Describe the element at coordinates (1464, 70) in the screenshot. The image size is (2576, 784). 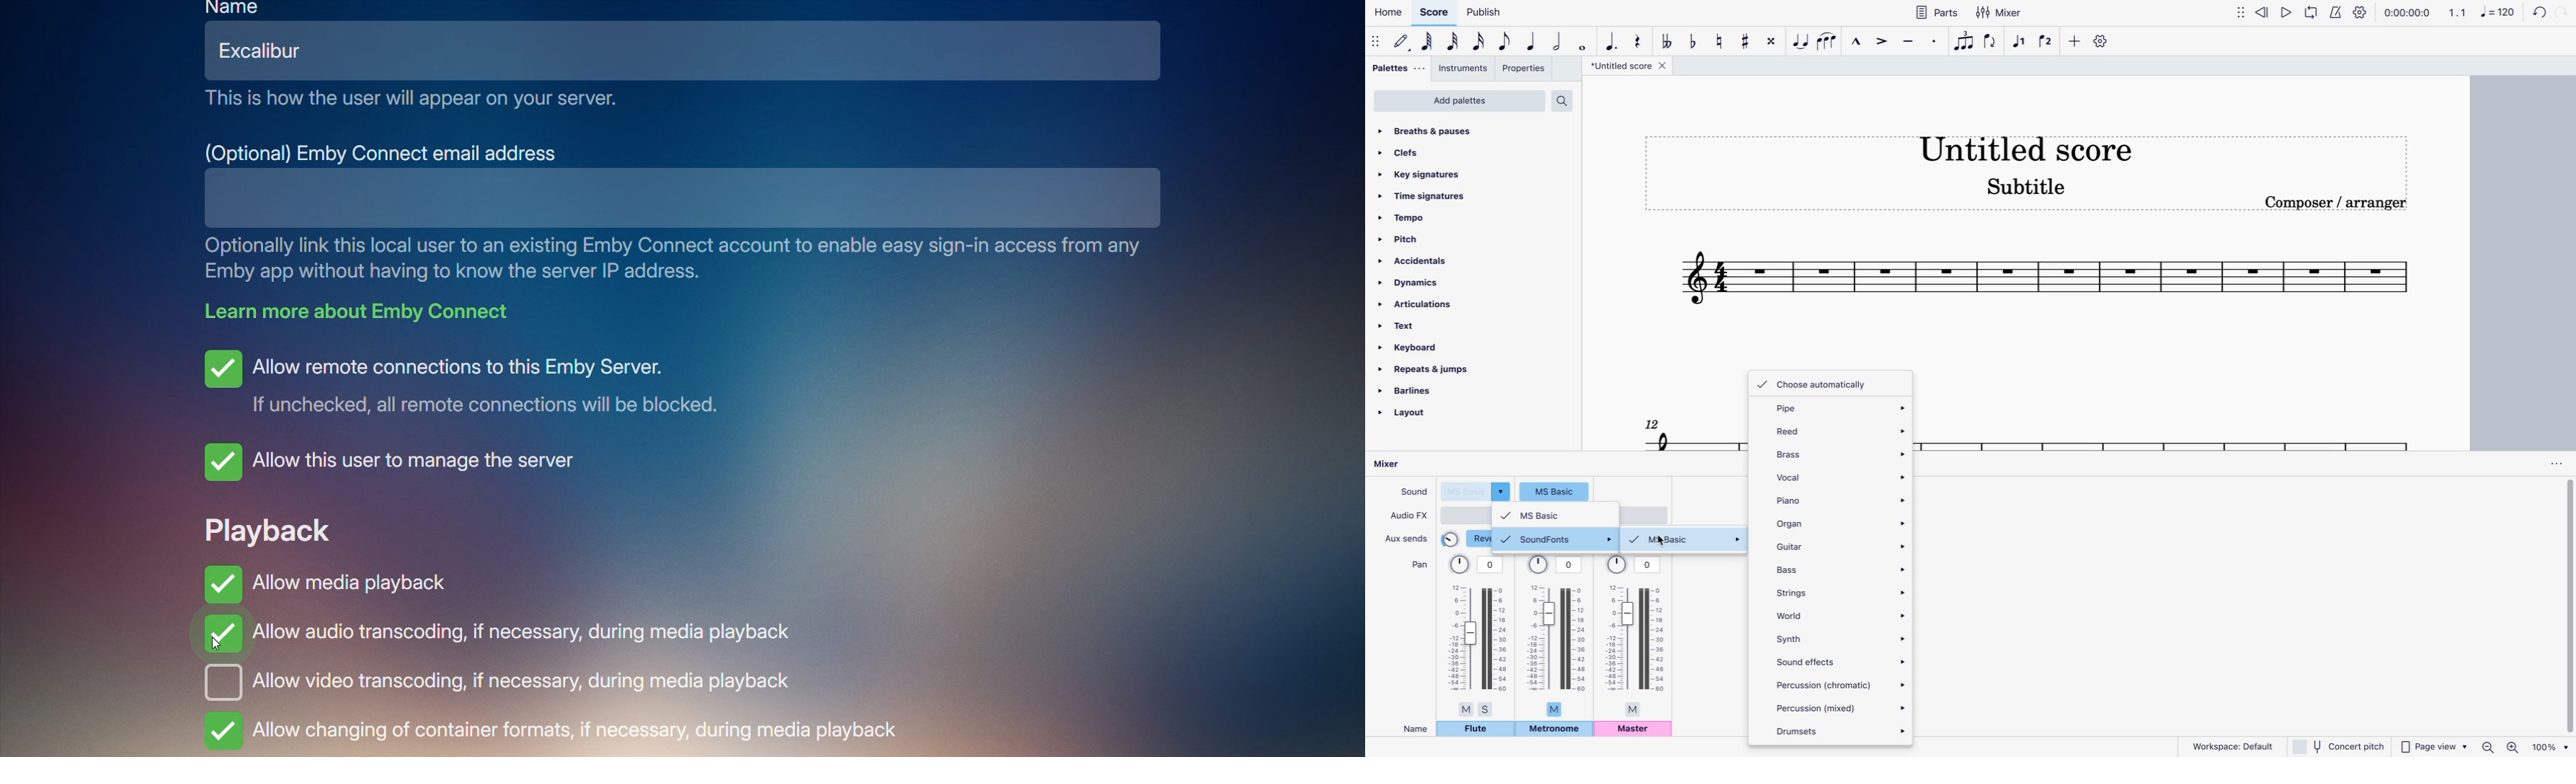
I see `instruments` at that location.